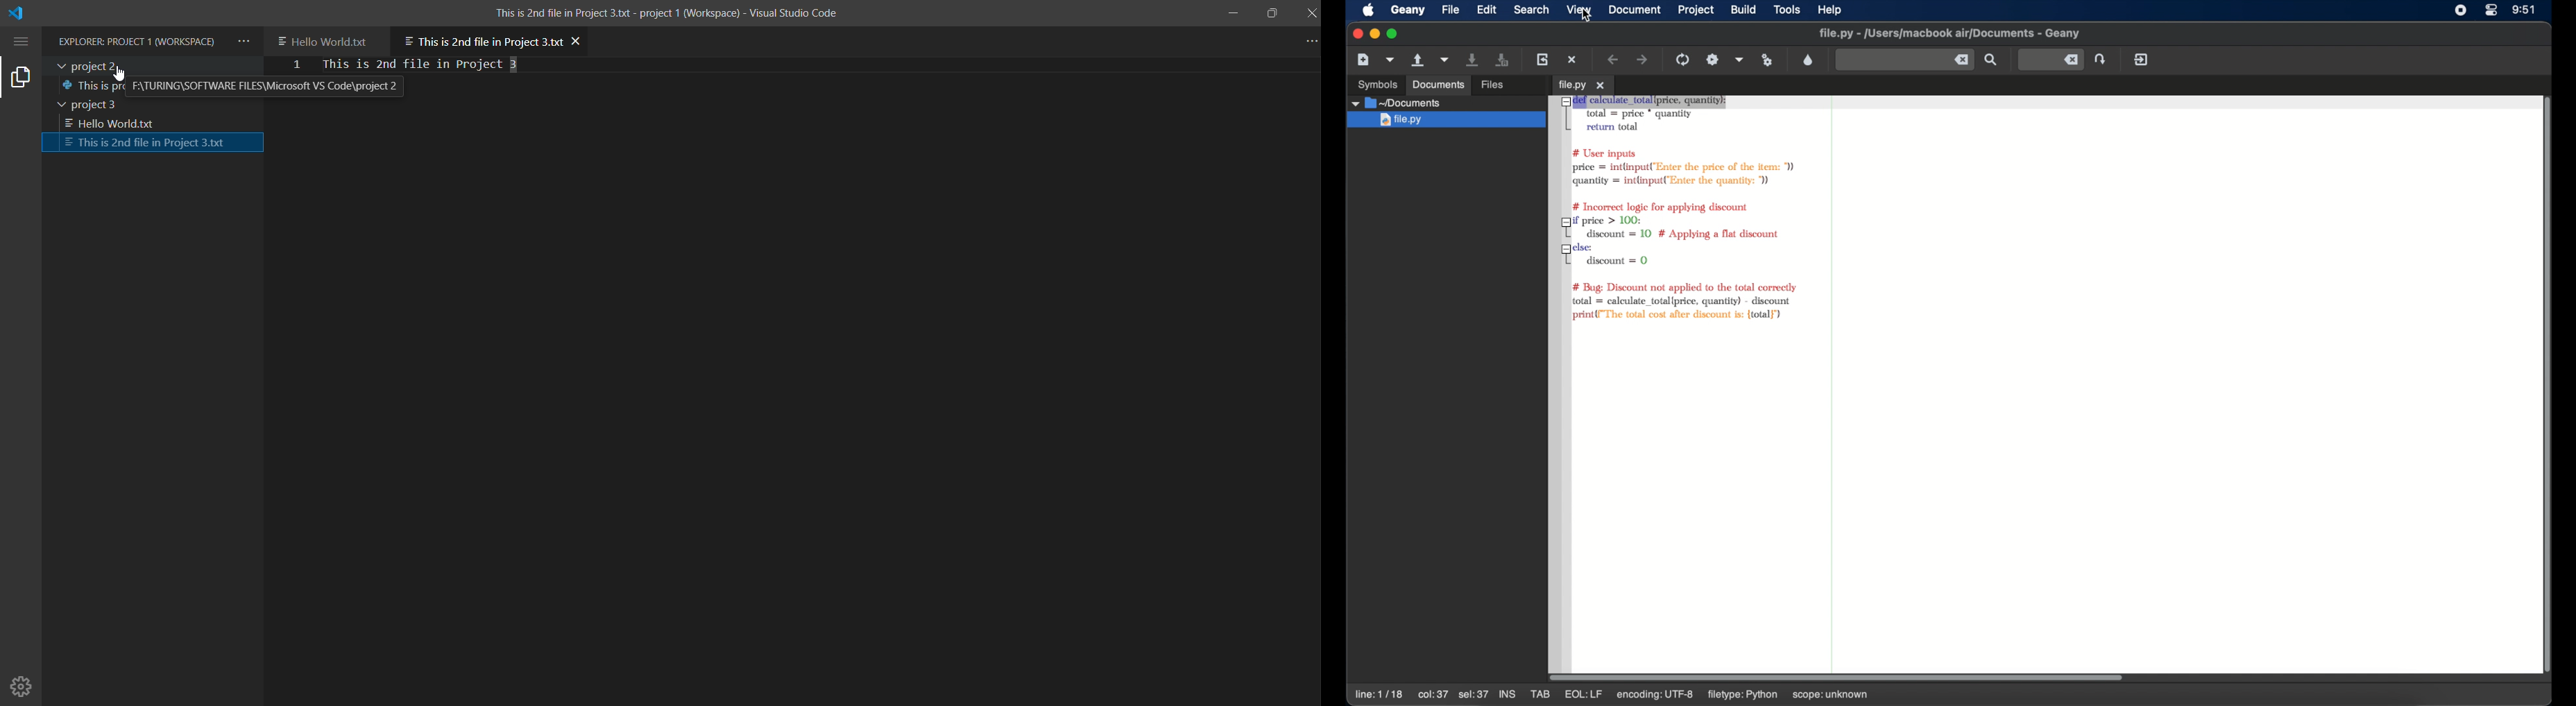  What do you see at coordinates (1377, 86) in the screenshot?
I see `symbols` at bounding box center [1377, 86].